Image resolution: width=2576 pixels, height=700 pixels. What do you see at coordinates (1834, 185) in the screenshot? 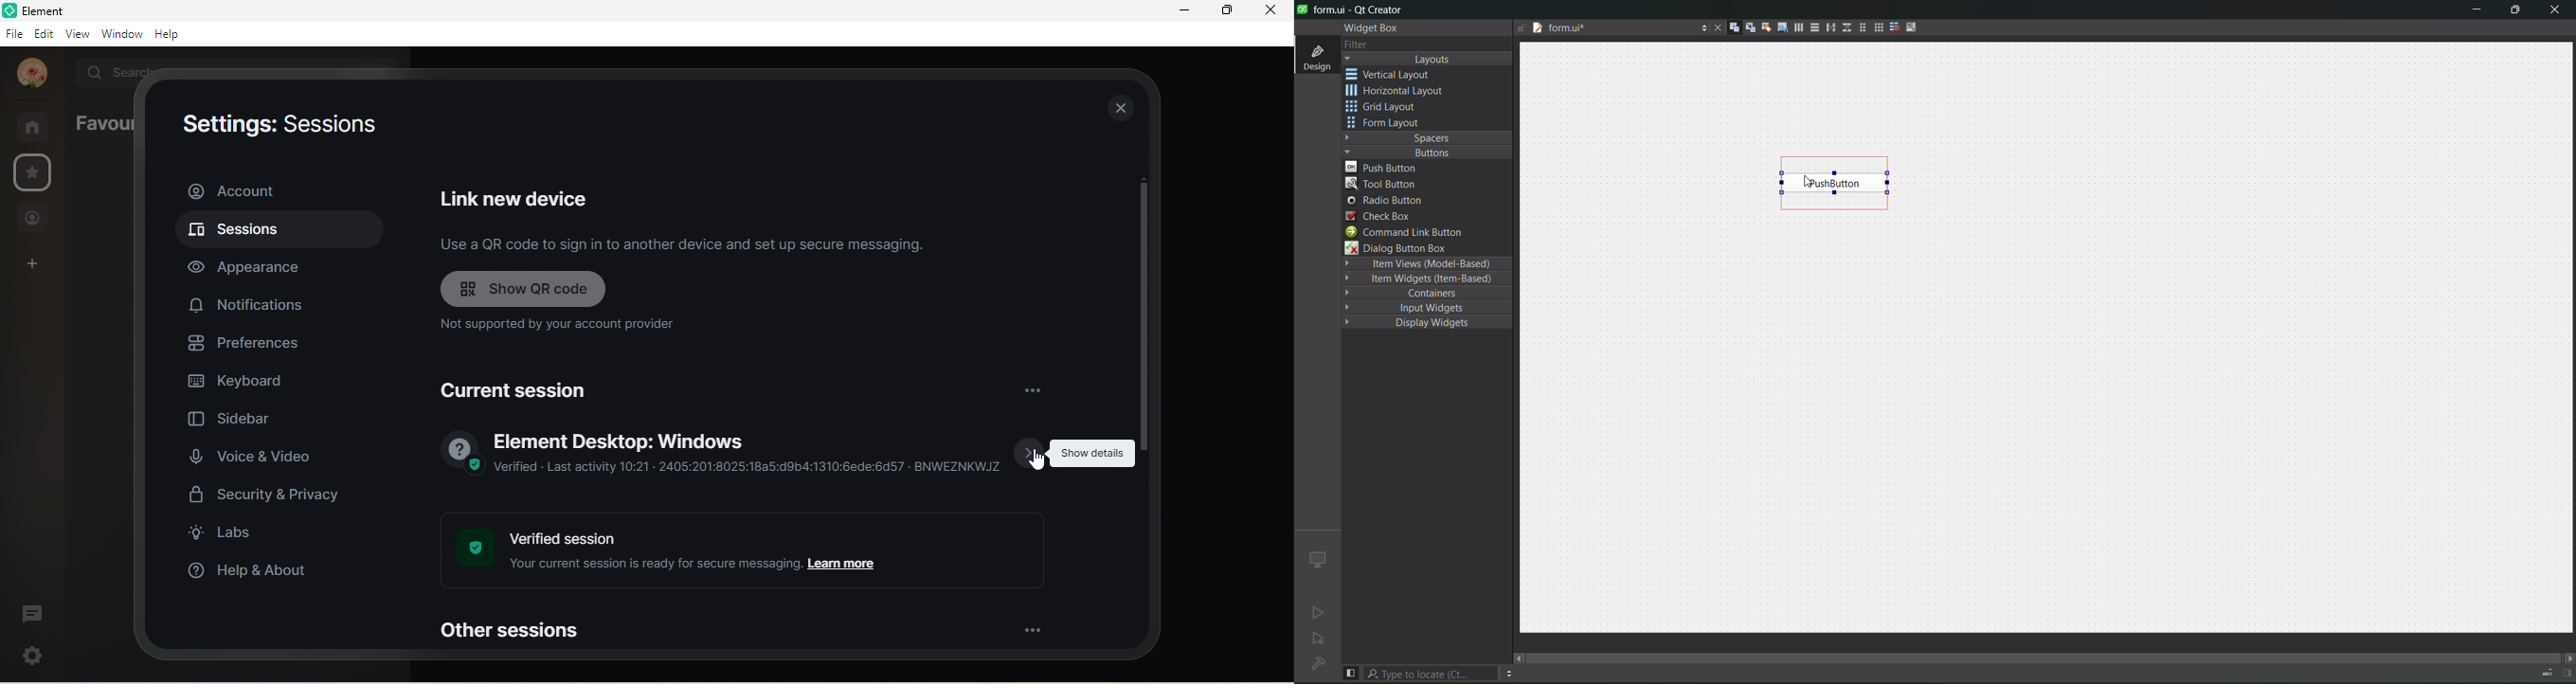
I see `Push button inserted` at bounding box center [1834, 185].